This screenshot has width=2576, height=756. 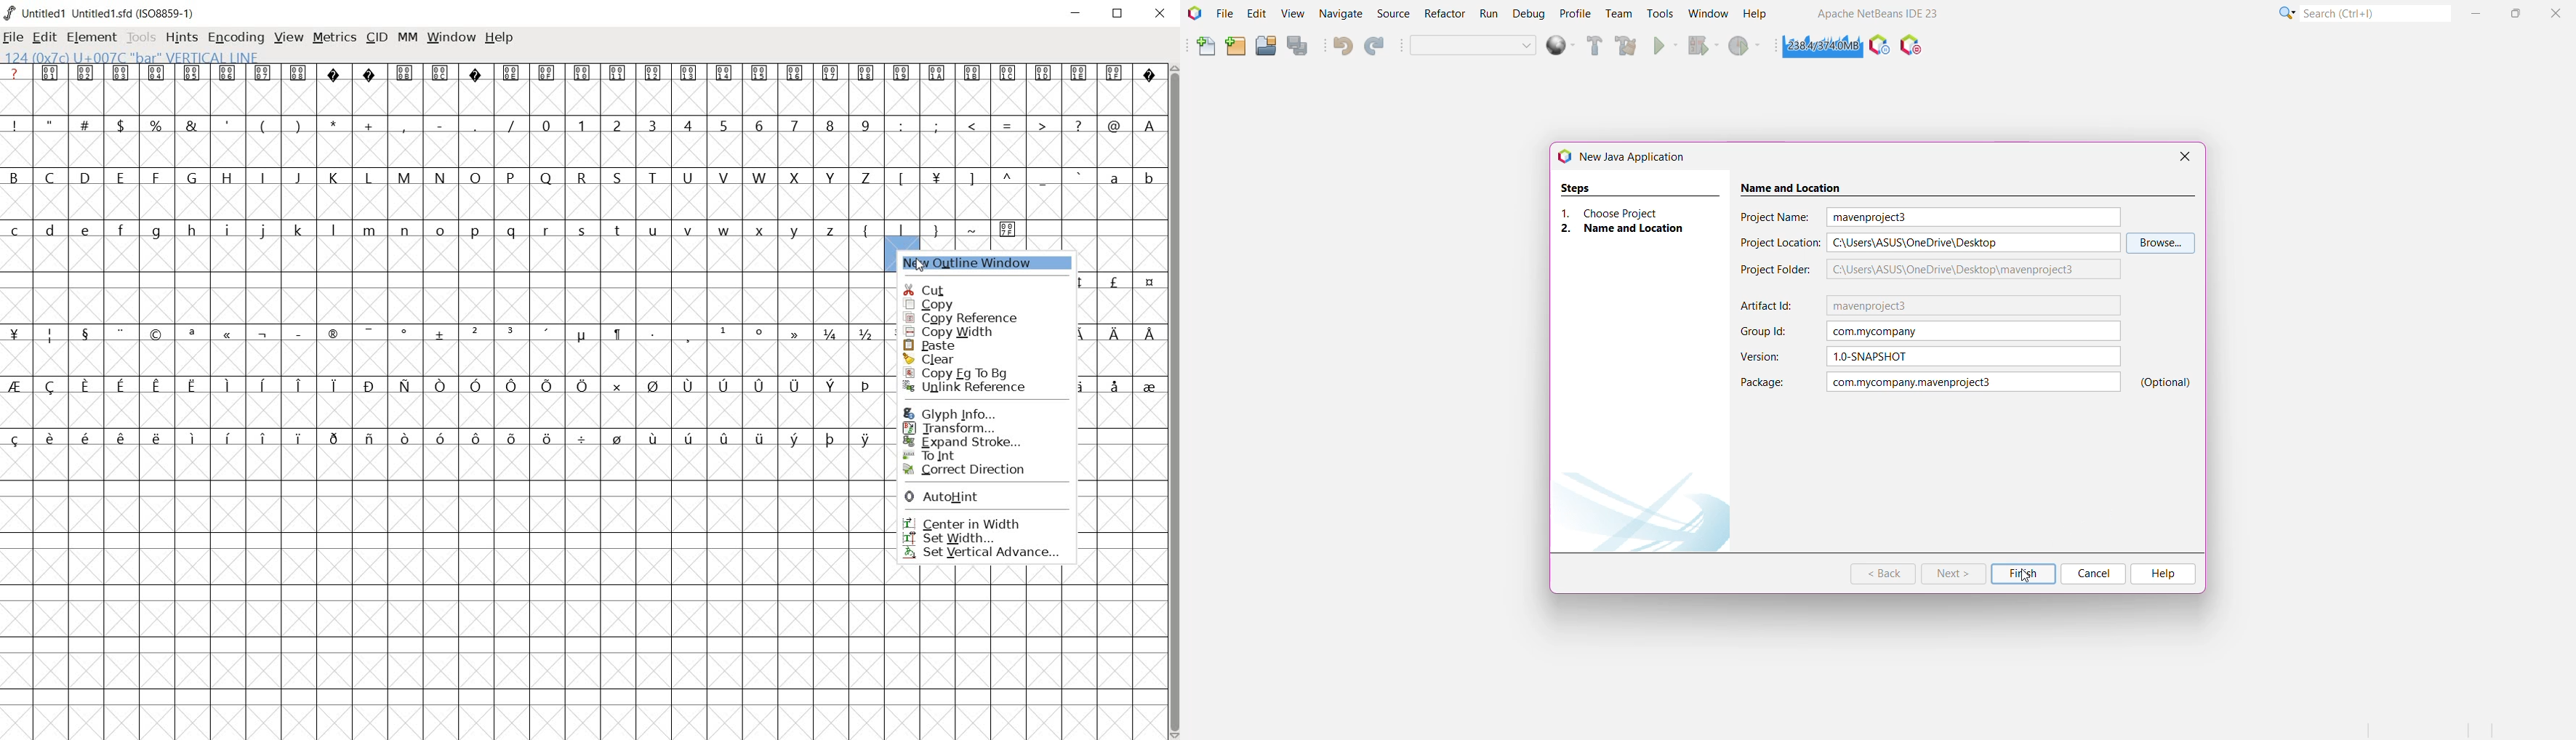 I want to click on To Int, so click(x=986, y=453).